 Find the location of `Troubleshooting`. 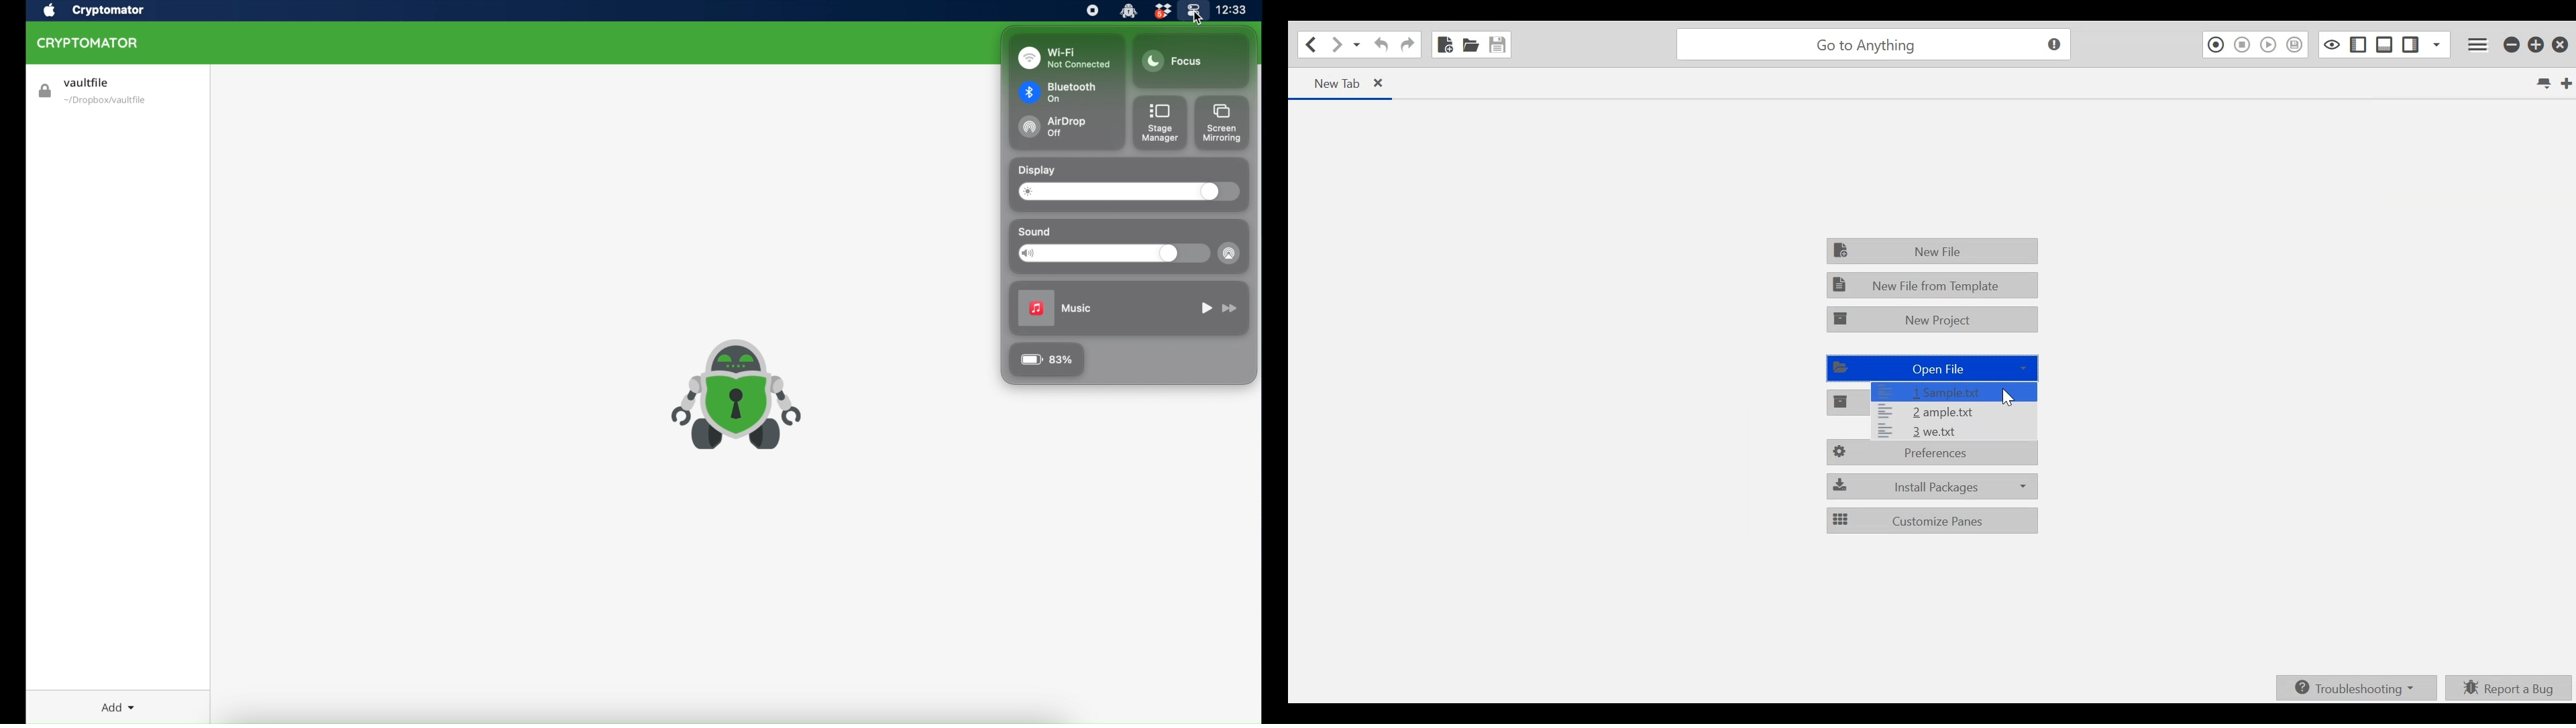

Troubleshooting is located at coordinates (2360, 688).